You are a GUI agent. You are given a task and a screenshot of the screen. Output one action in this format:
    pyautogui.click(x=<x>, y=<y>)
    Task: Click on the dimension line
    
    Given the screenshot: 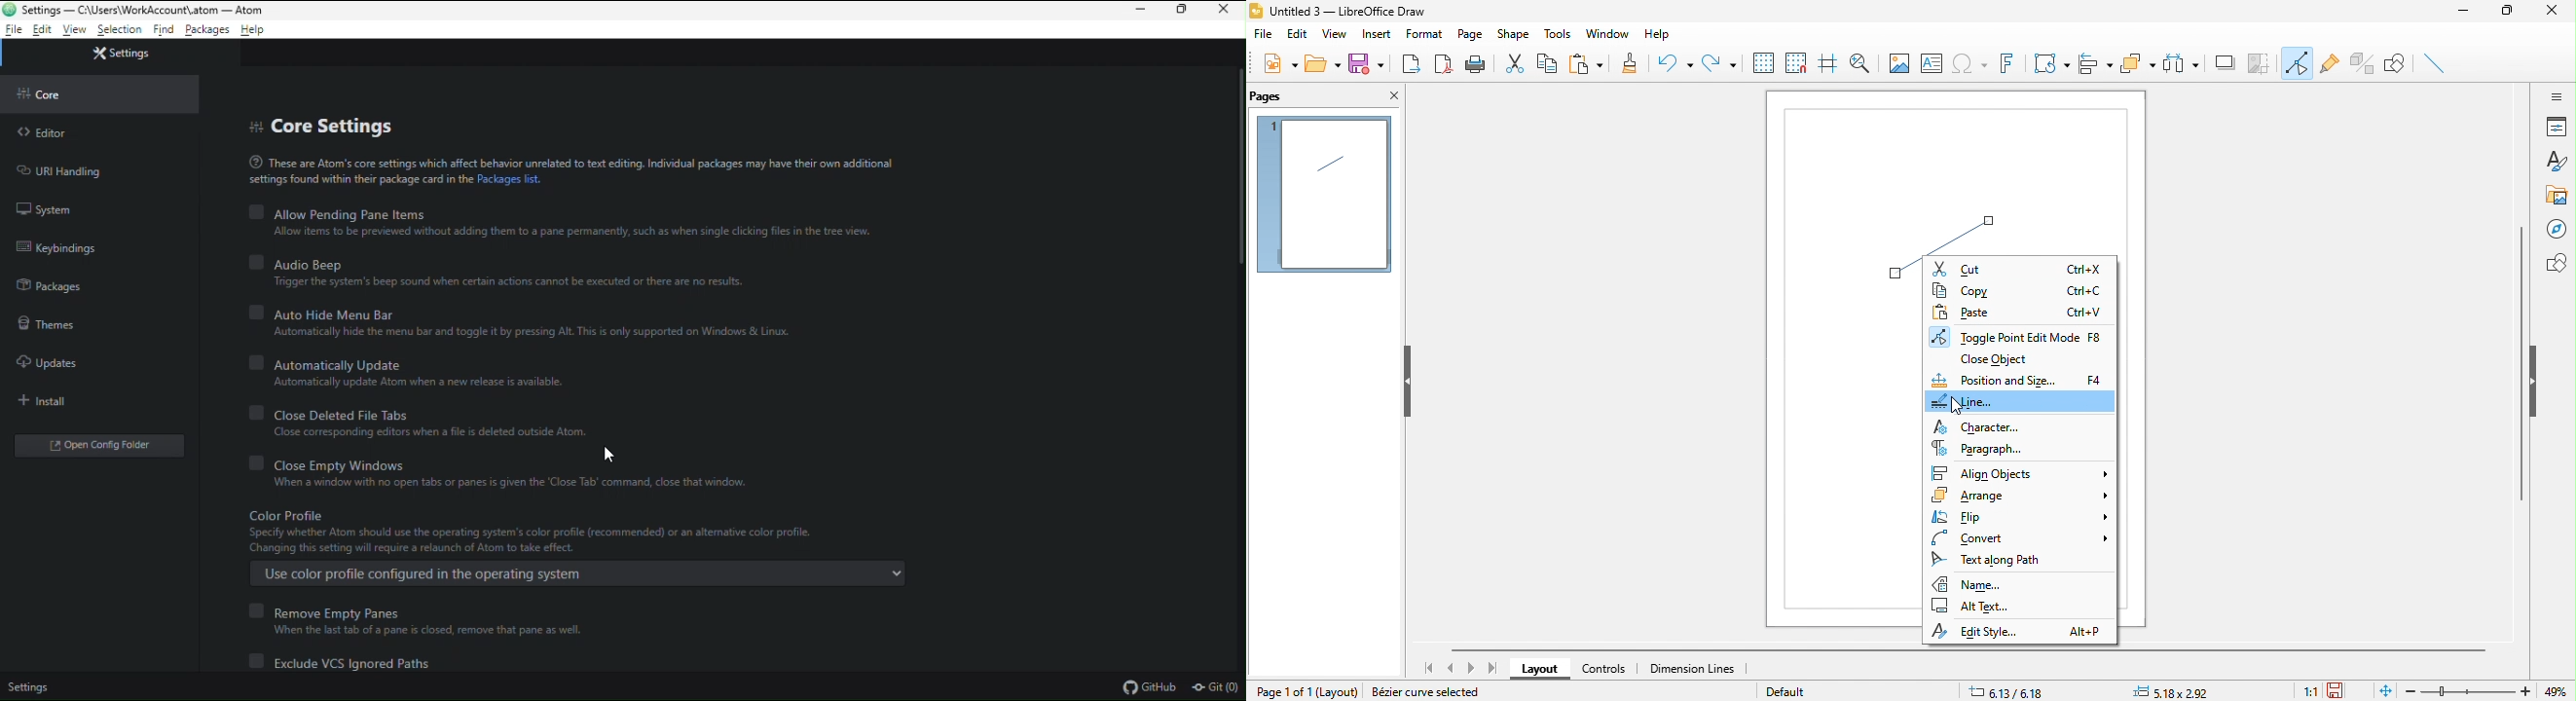 What is the action you would take?
    pyautogui.click(x=1702, y=669)
    